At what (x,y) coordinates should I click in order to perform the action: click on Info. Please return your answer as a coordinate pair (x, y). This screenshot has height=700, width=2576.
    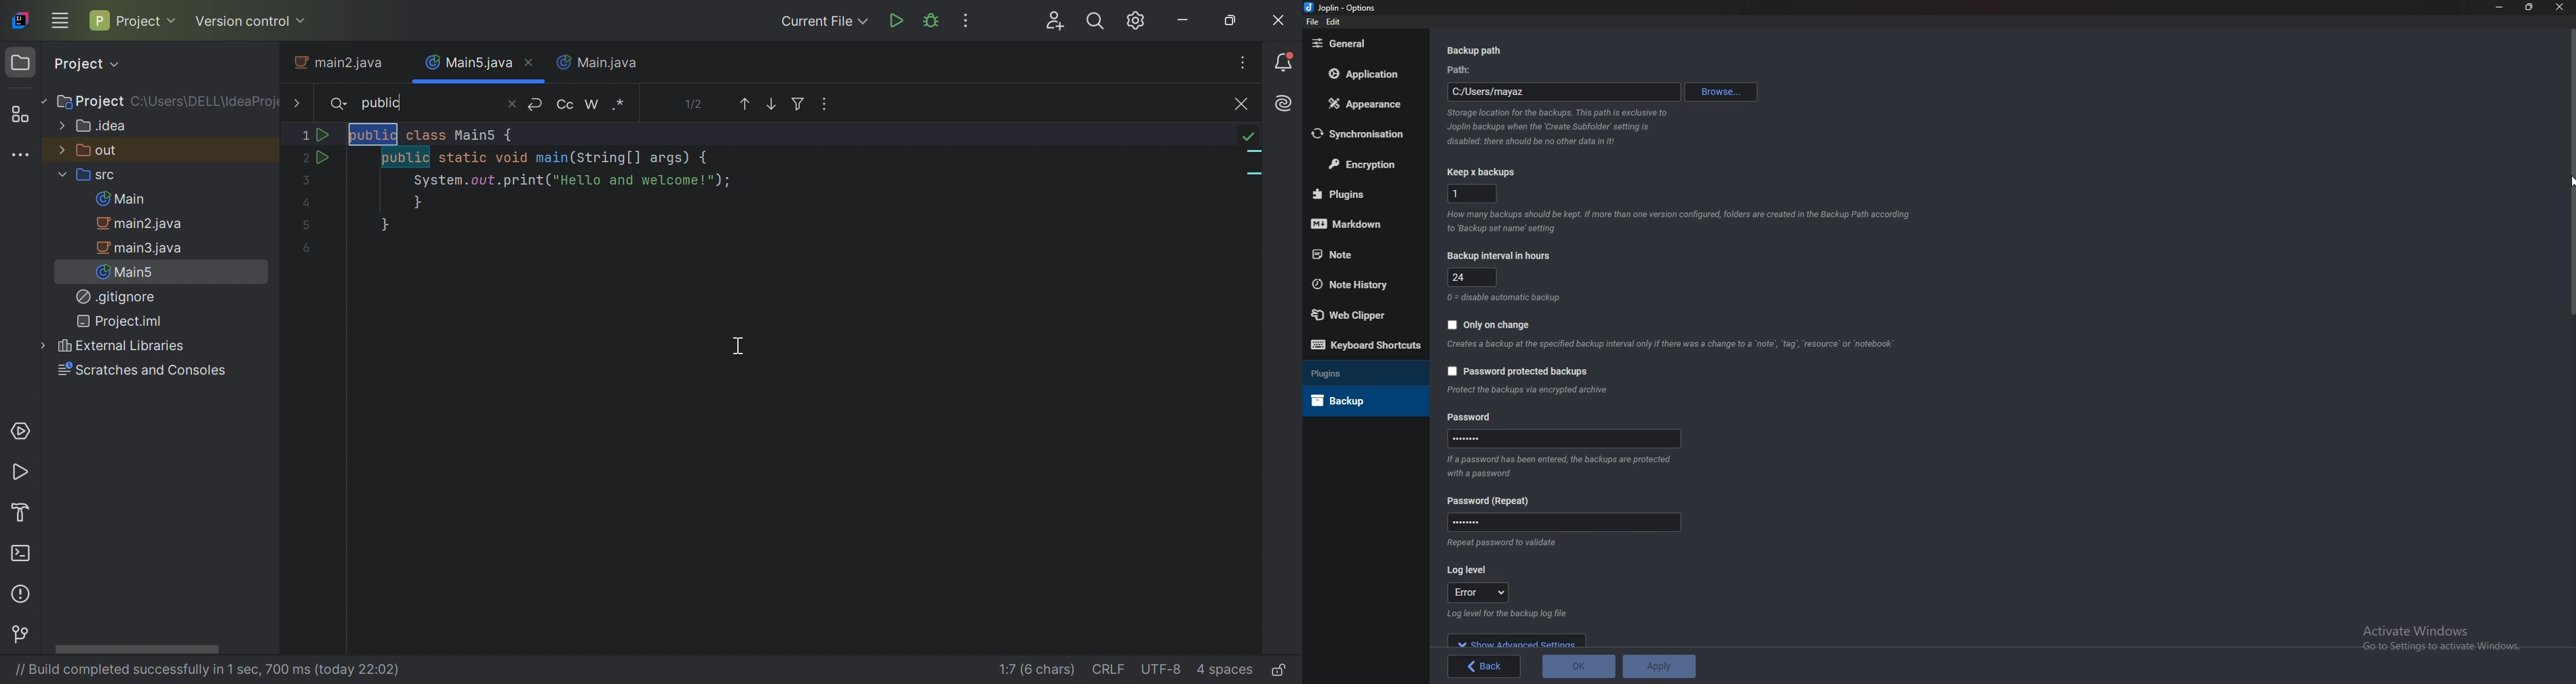
    Looking at the image, I should click on (1510, 297).